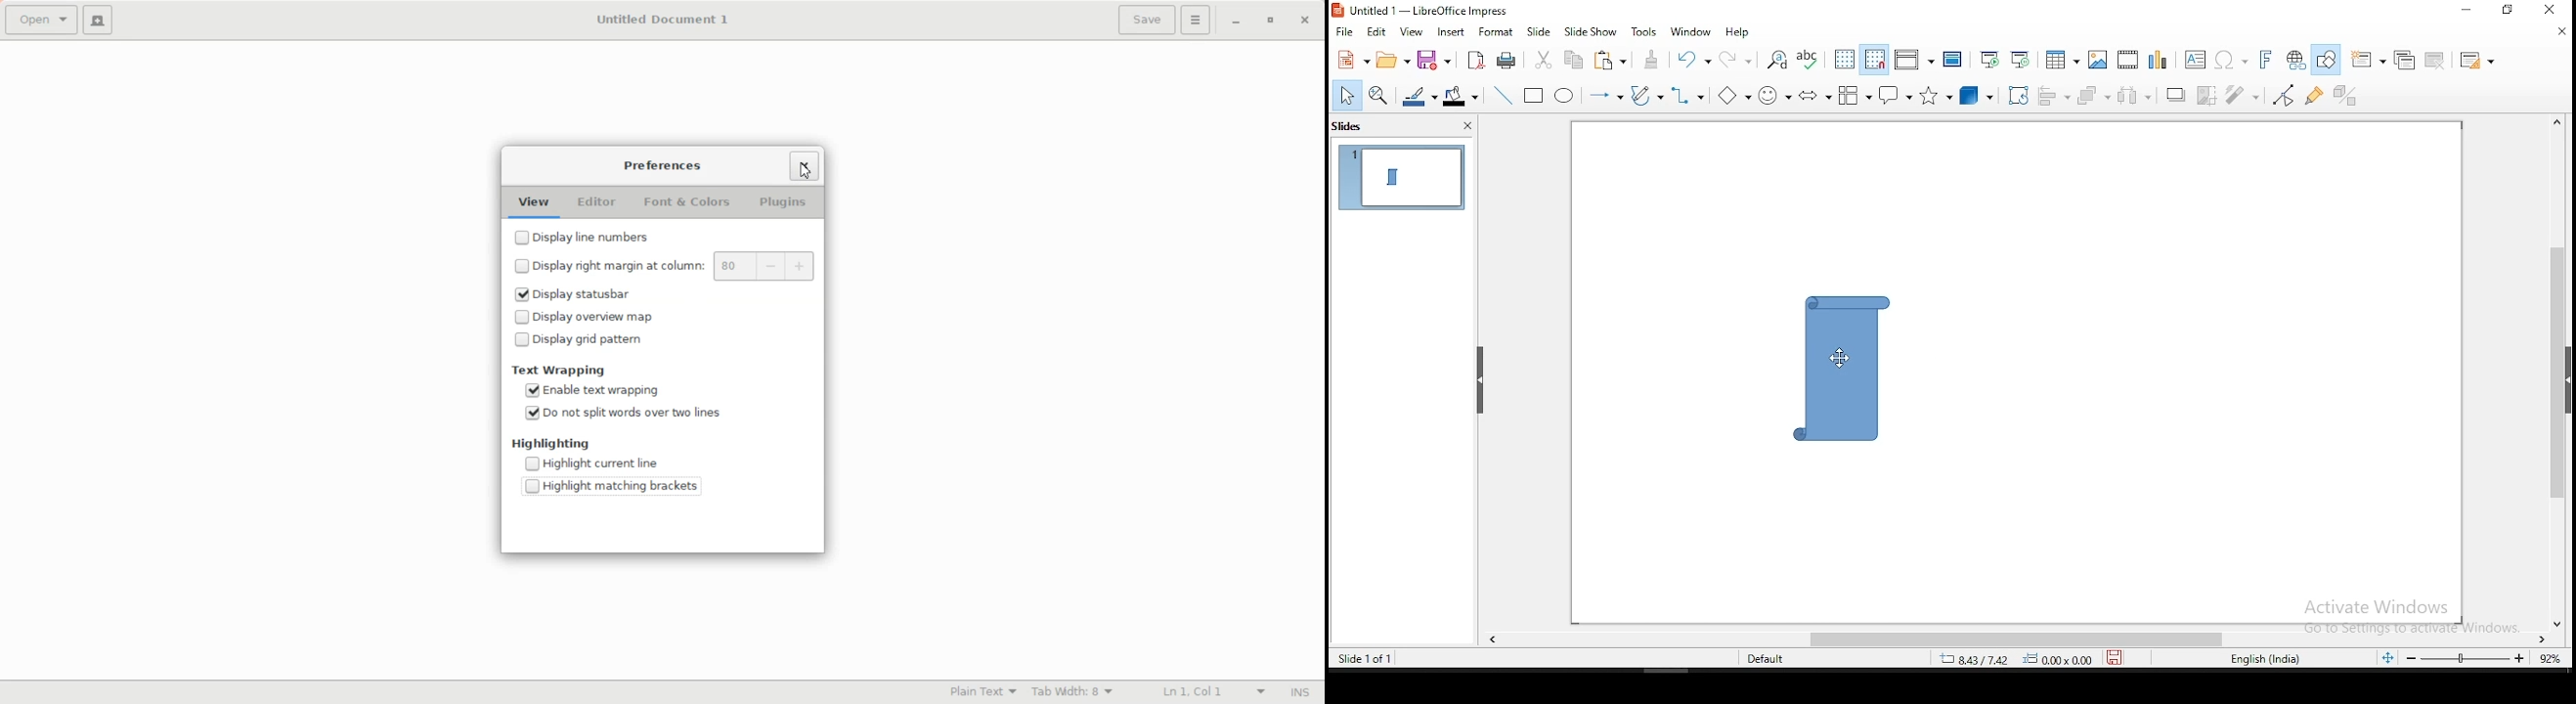 The width and height of the screenshot is (2576, 728). Describe the element at coordinates (2173, 95) in the screenshot. I see `shadow` at that location.